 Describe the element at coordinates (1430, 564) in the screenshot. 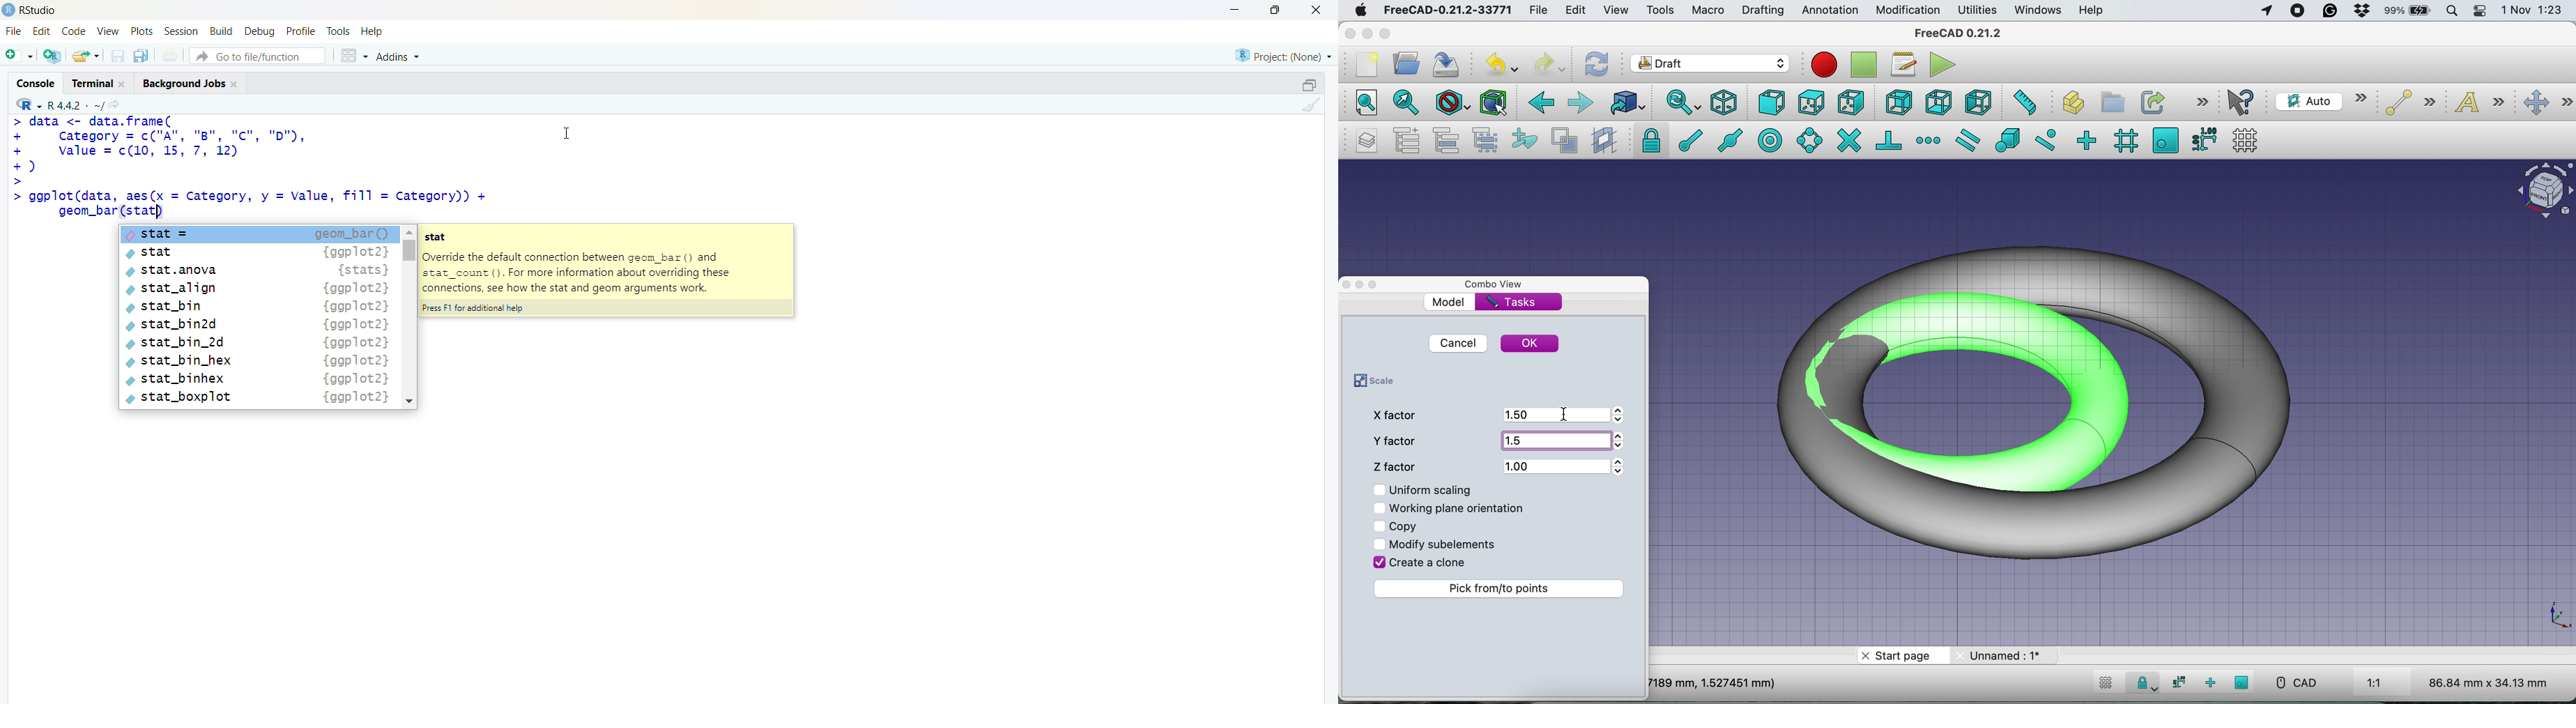

I see `create a clone` at that location.